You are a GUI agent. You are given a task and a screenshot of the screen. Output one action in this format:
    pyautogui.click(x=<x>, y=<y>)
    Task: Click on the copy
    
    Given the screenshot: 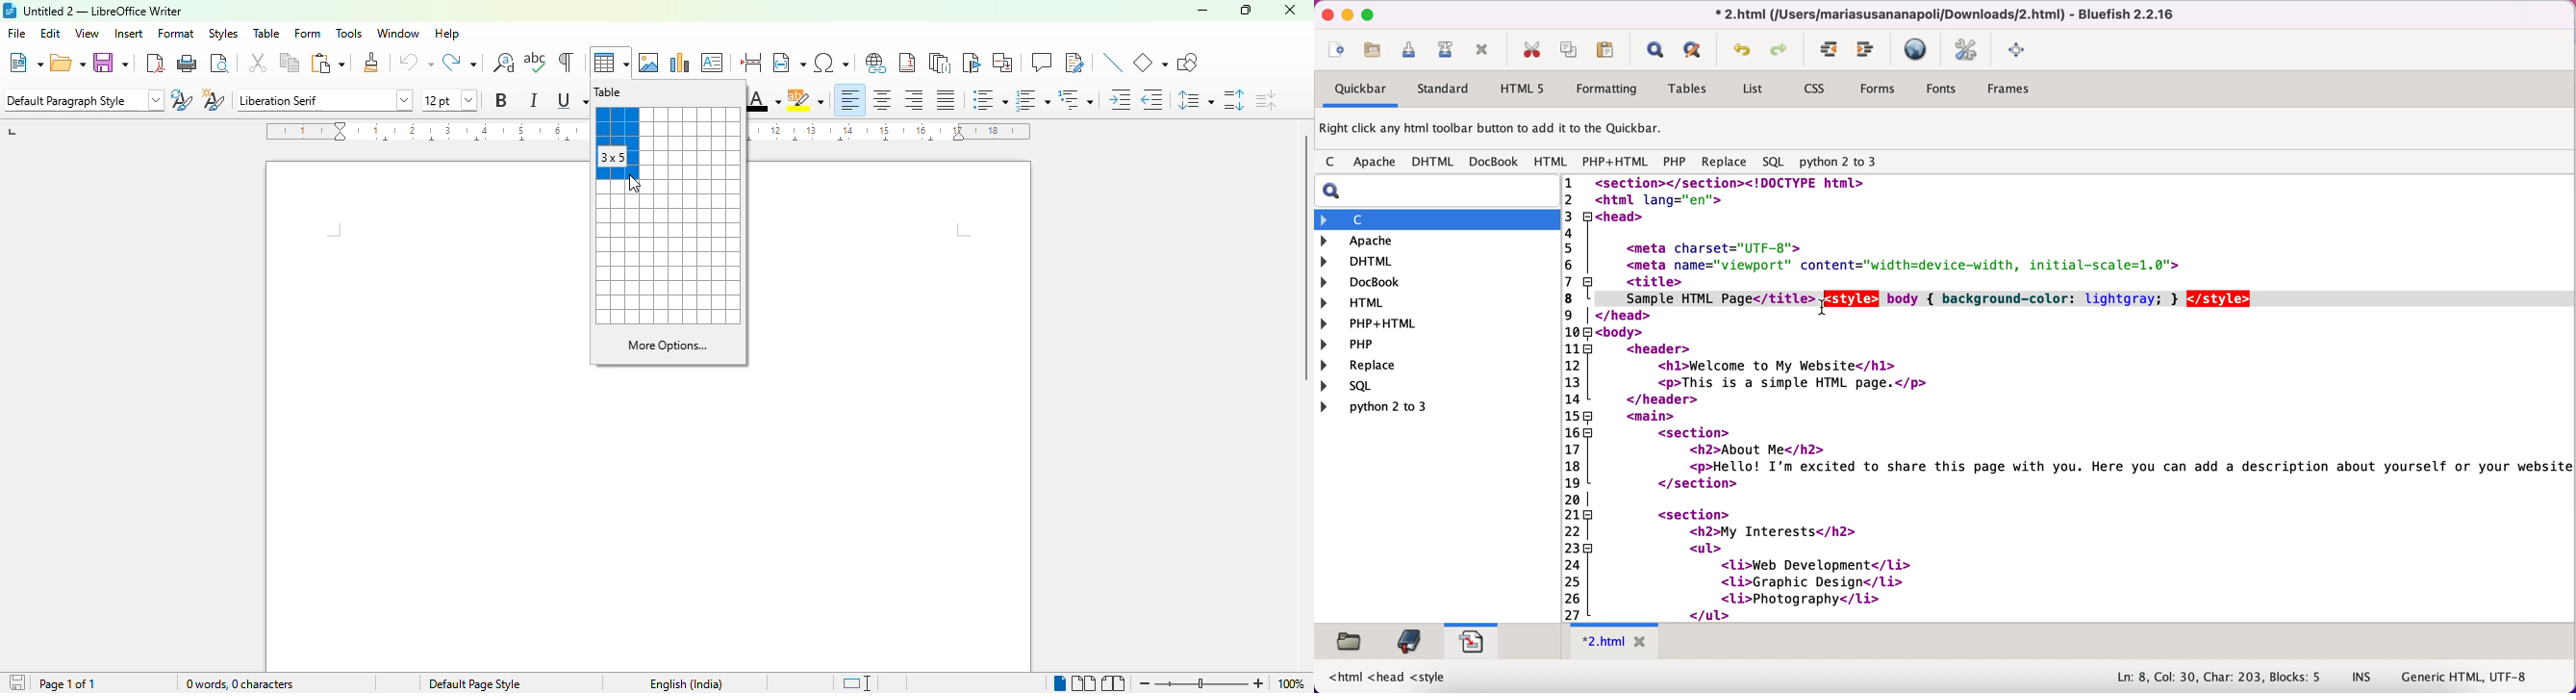 What is the action you would take?
    pyautogui.click(x=290, y=63)
    